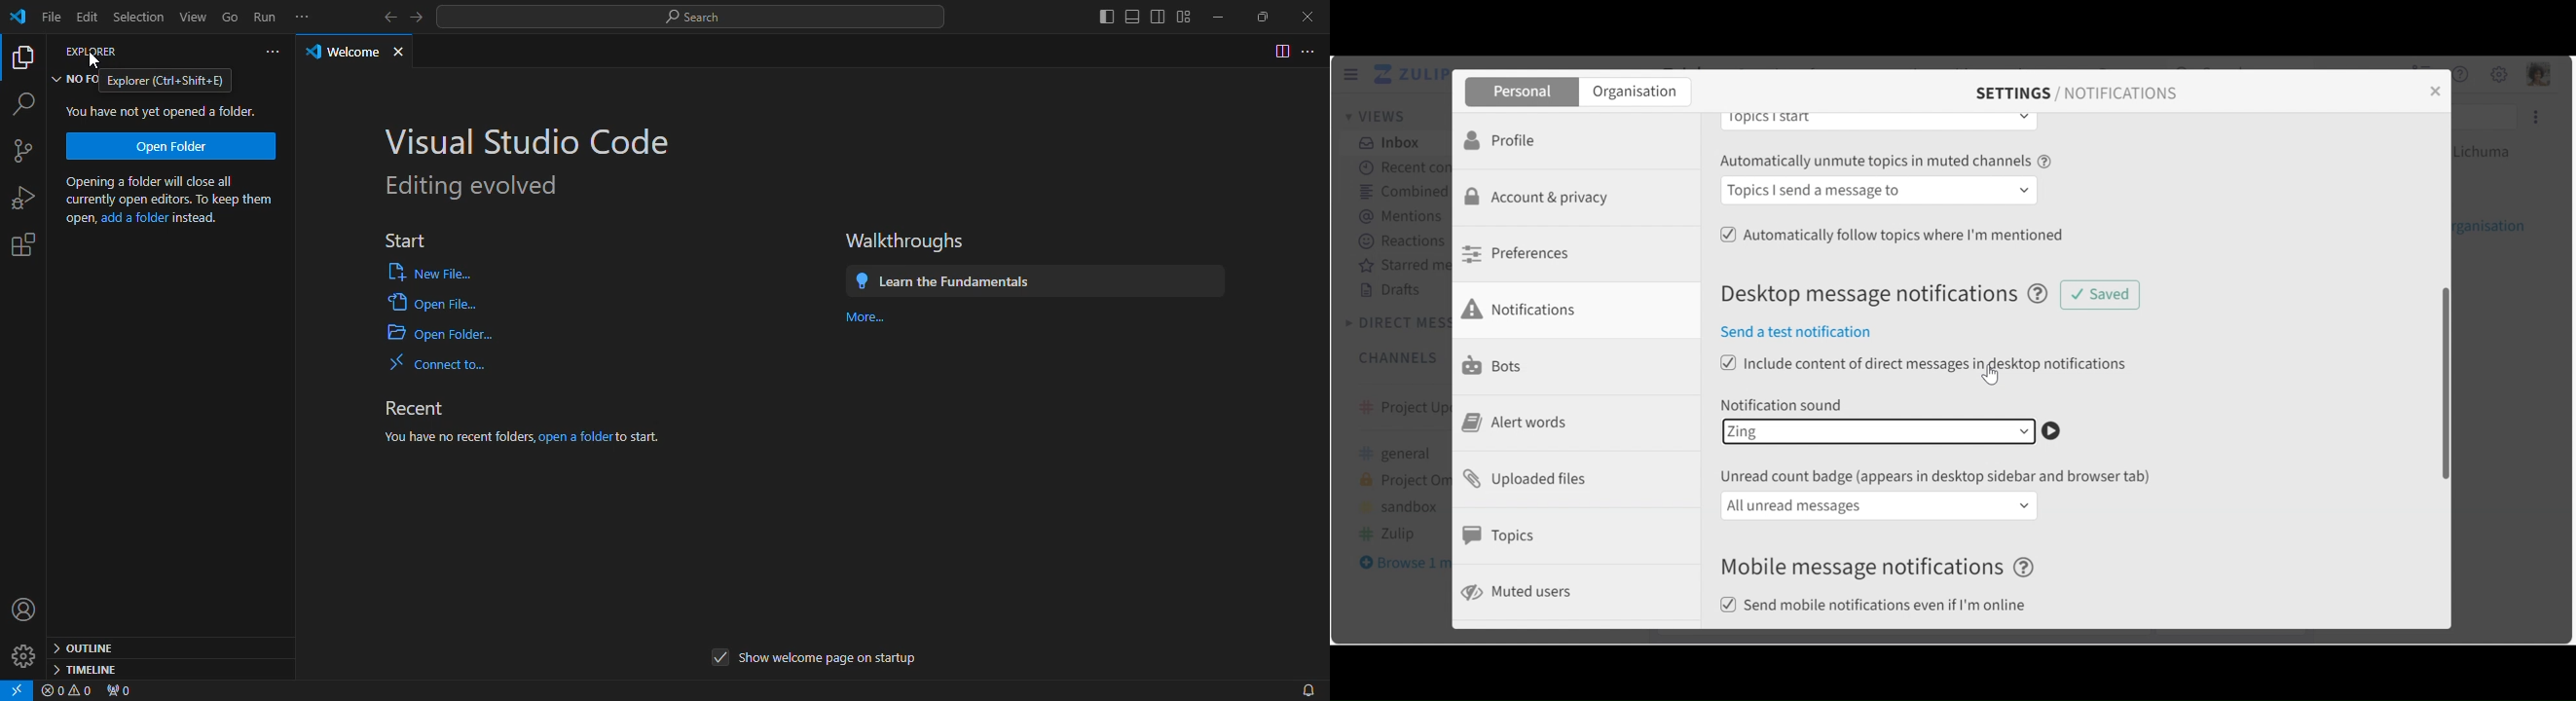 This screenshot has height=728, width=2576. What do you see at coordinates (1541, 199) in the screenshot?
I see `Account & Privacy` at bounding box center [1541, 199].